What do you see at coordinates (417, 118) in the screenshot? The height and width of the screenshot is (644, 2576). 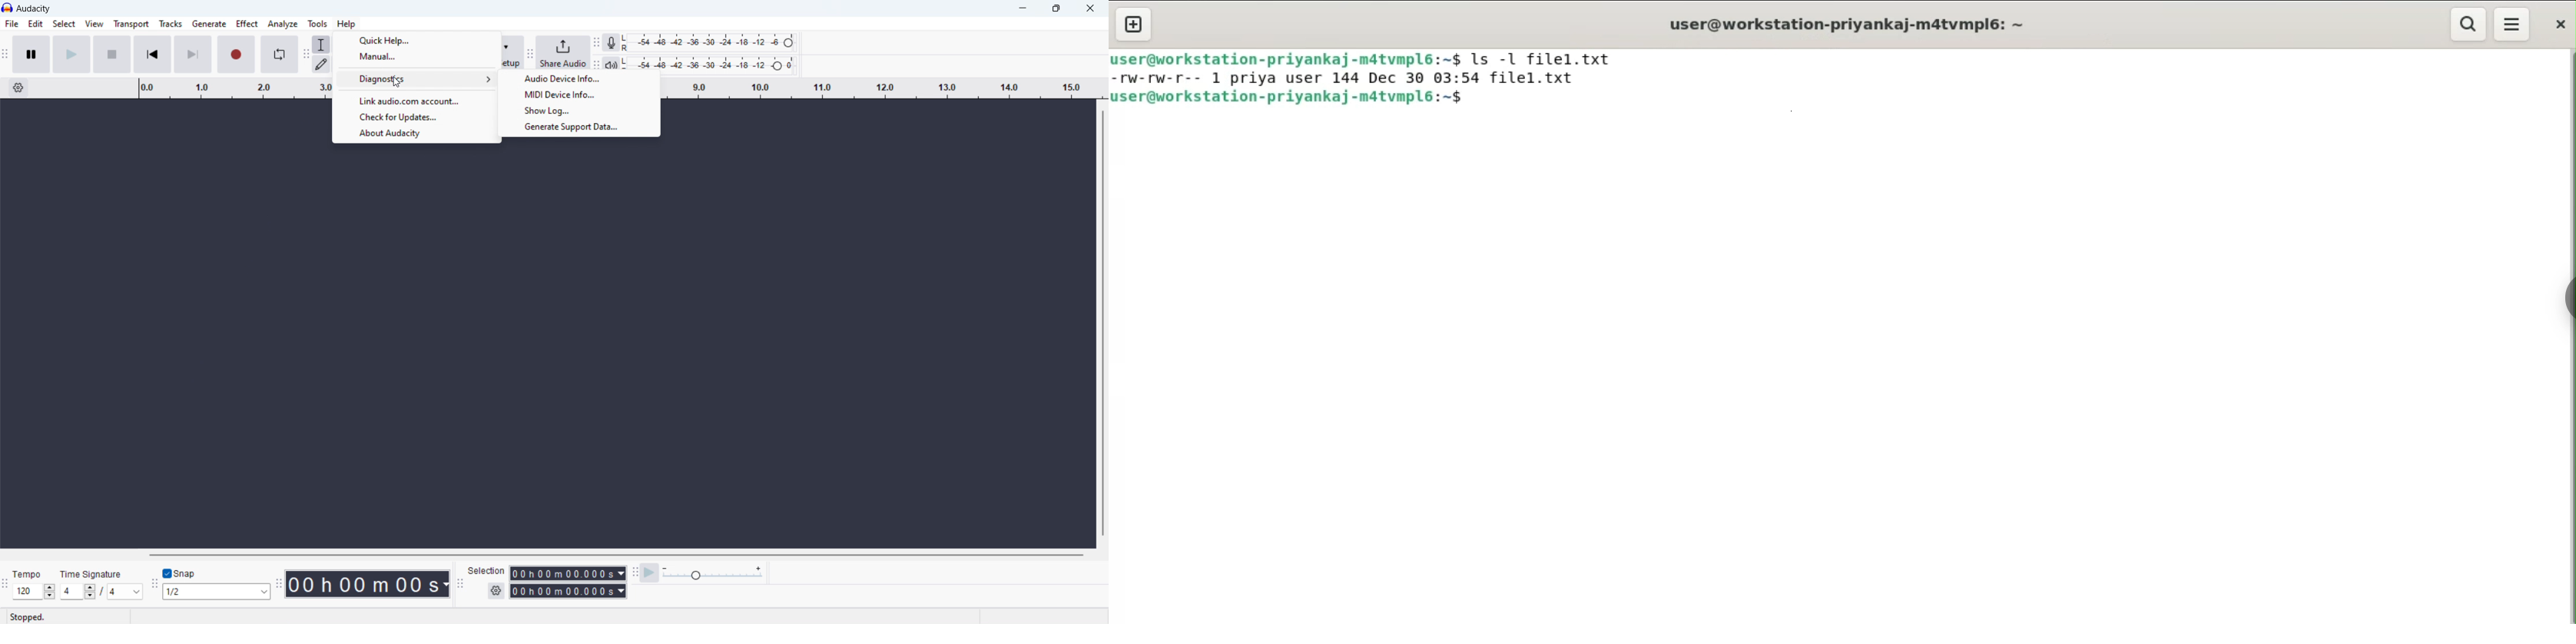 I see `check for updates` at bounding box center [417, 118].